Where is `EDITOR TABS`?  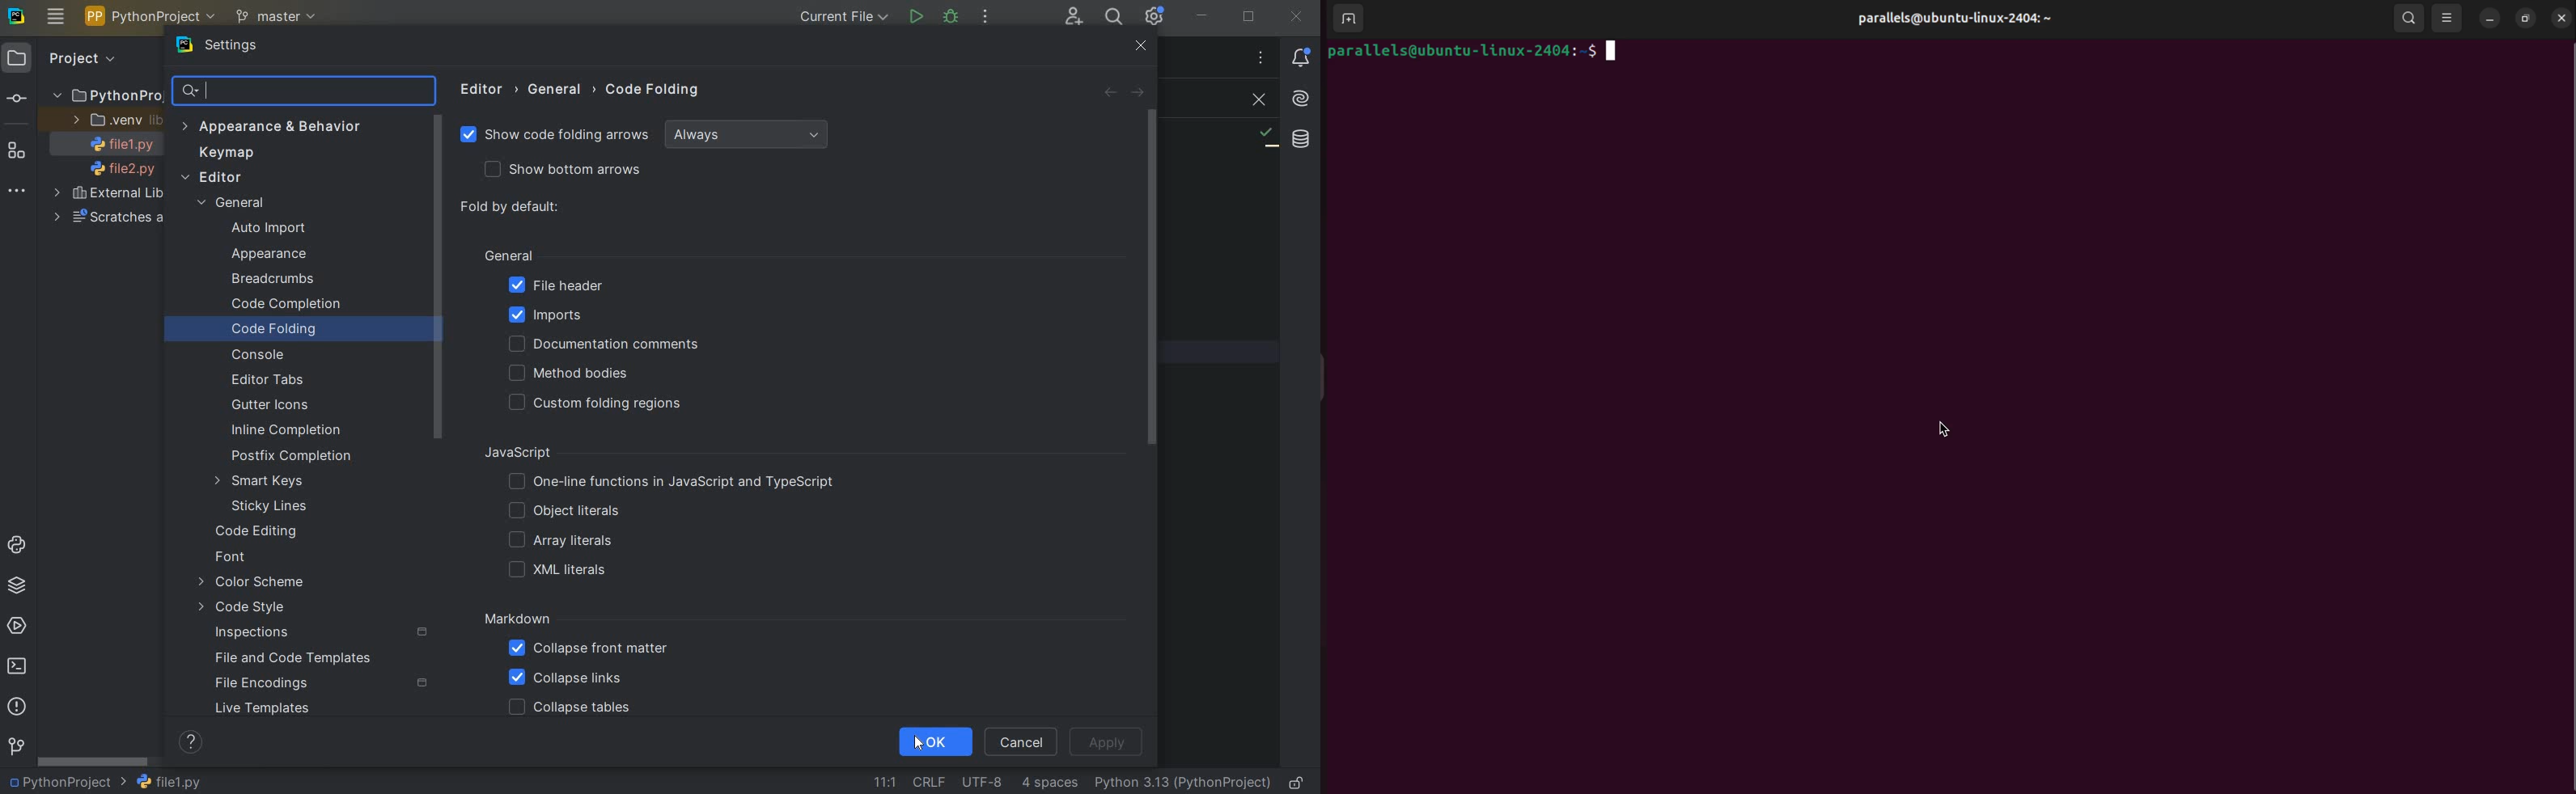
EDITOR TABS is located at coordinates (267, 378).